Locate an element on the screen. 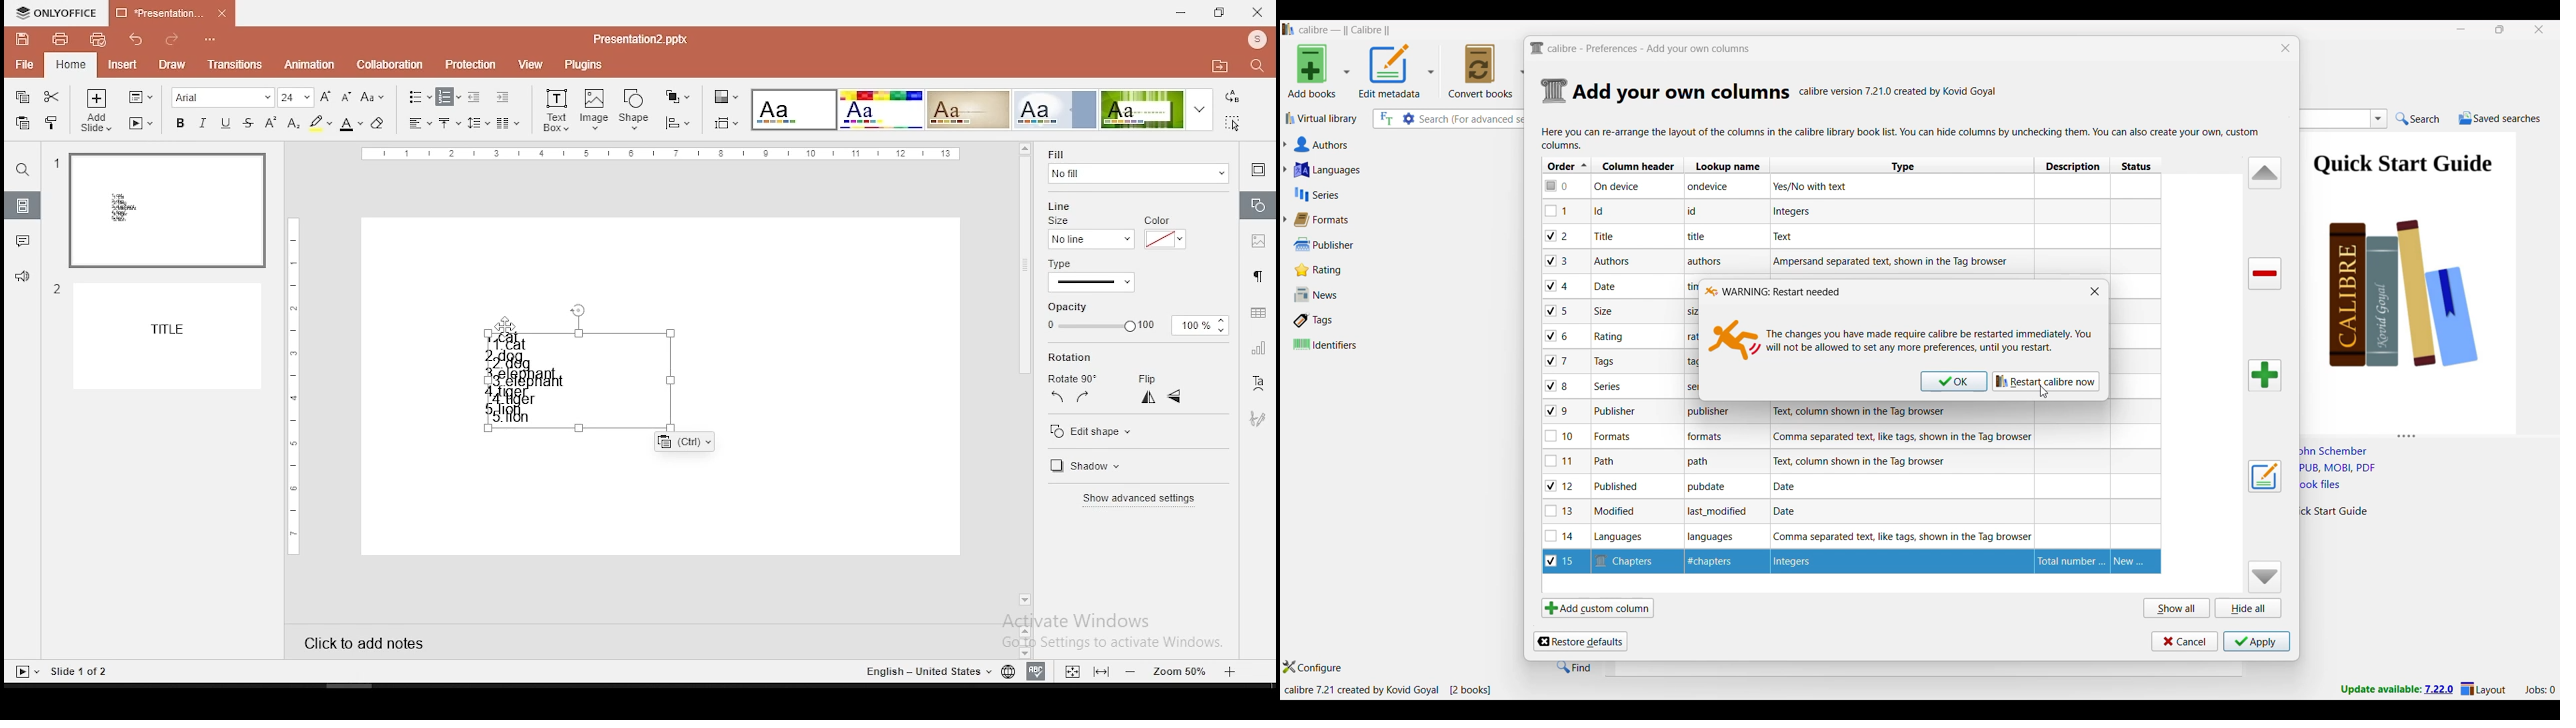 The width and height of the screenshot is (2576, 728). strikethrough is located at coordinates (248, 123).